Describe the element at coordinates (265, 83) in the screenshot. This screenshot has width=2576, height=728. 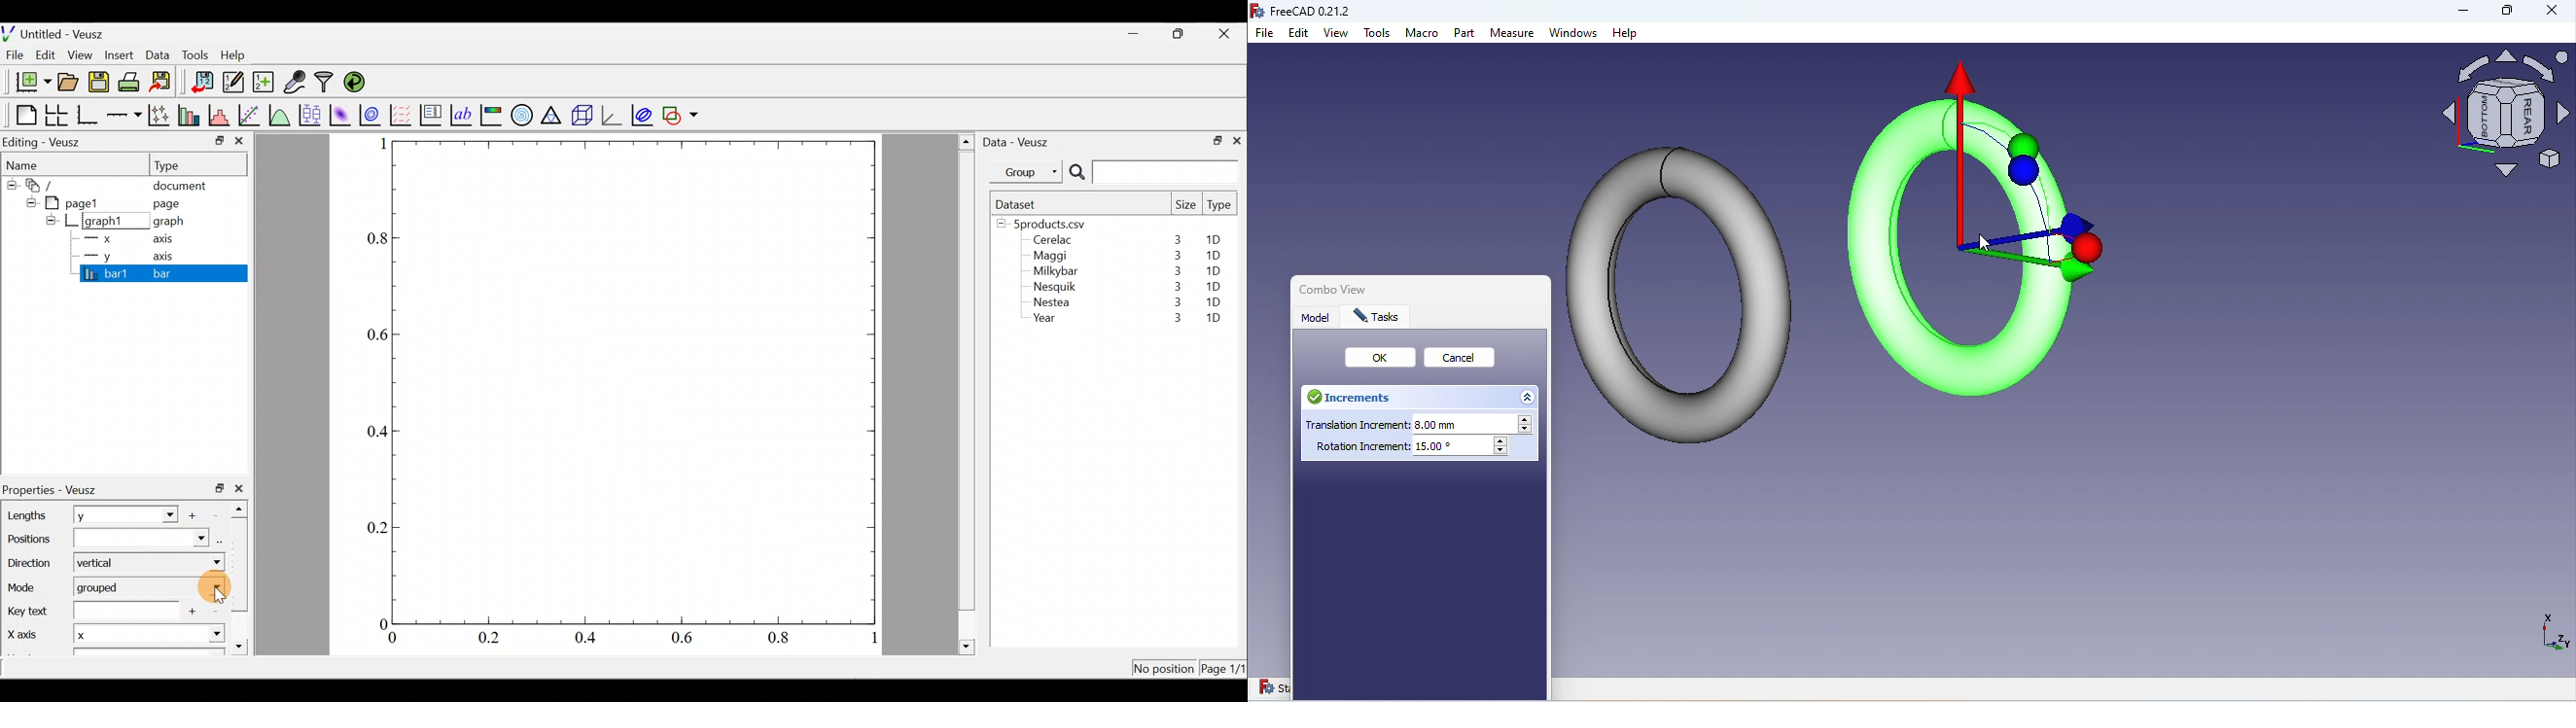
I see `Create new dataset using ranges, parametrically, or as functions of existing datasets.` at that location.